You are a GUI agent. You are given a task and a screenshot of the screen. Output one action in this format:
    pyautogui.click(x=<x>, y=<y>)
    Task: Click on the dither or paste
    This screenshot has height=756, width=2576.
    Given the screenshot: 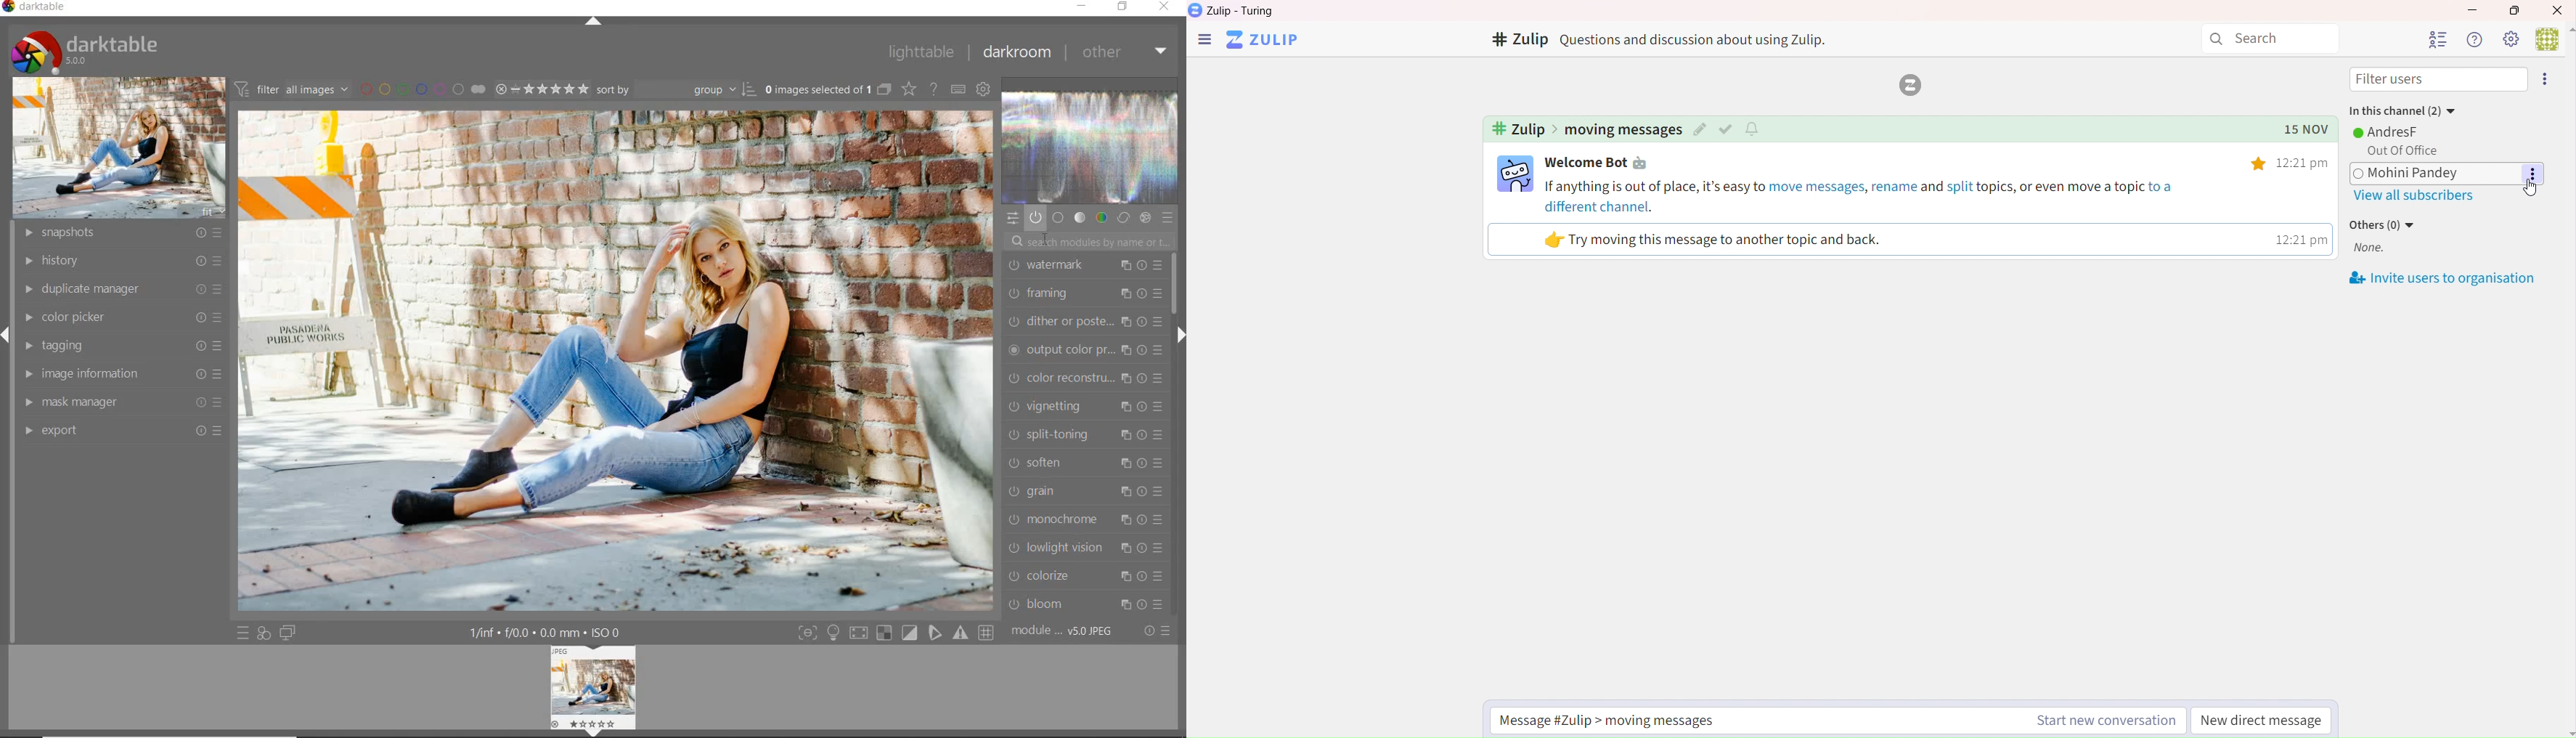 What is the action you would take?
    pyautogui.click(x=1082, y=324)
    